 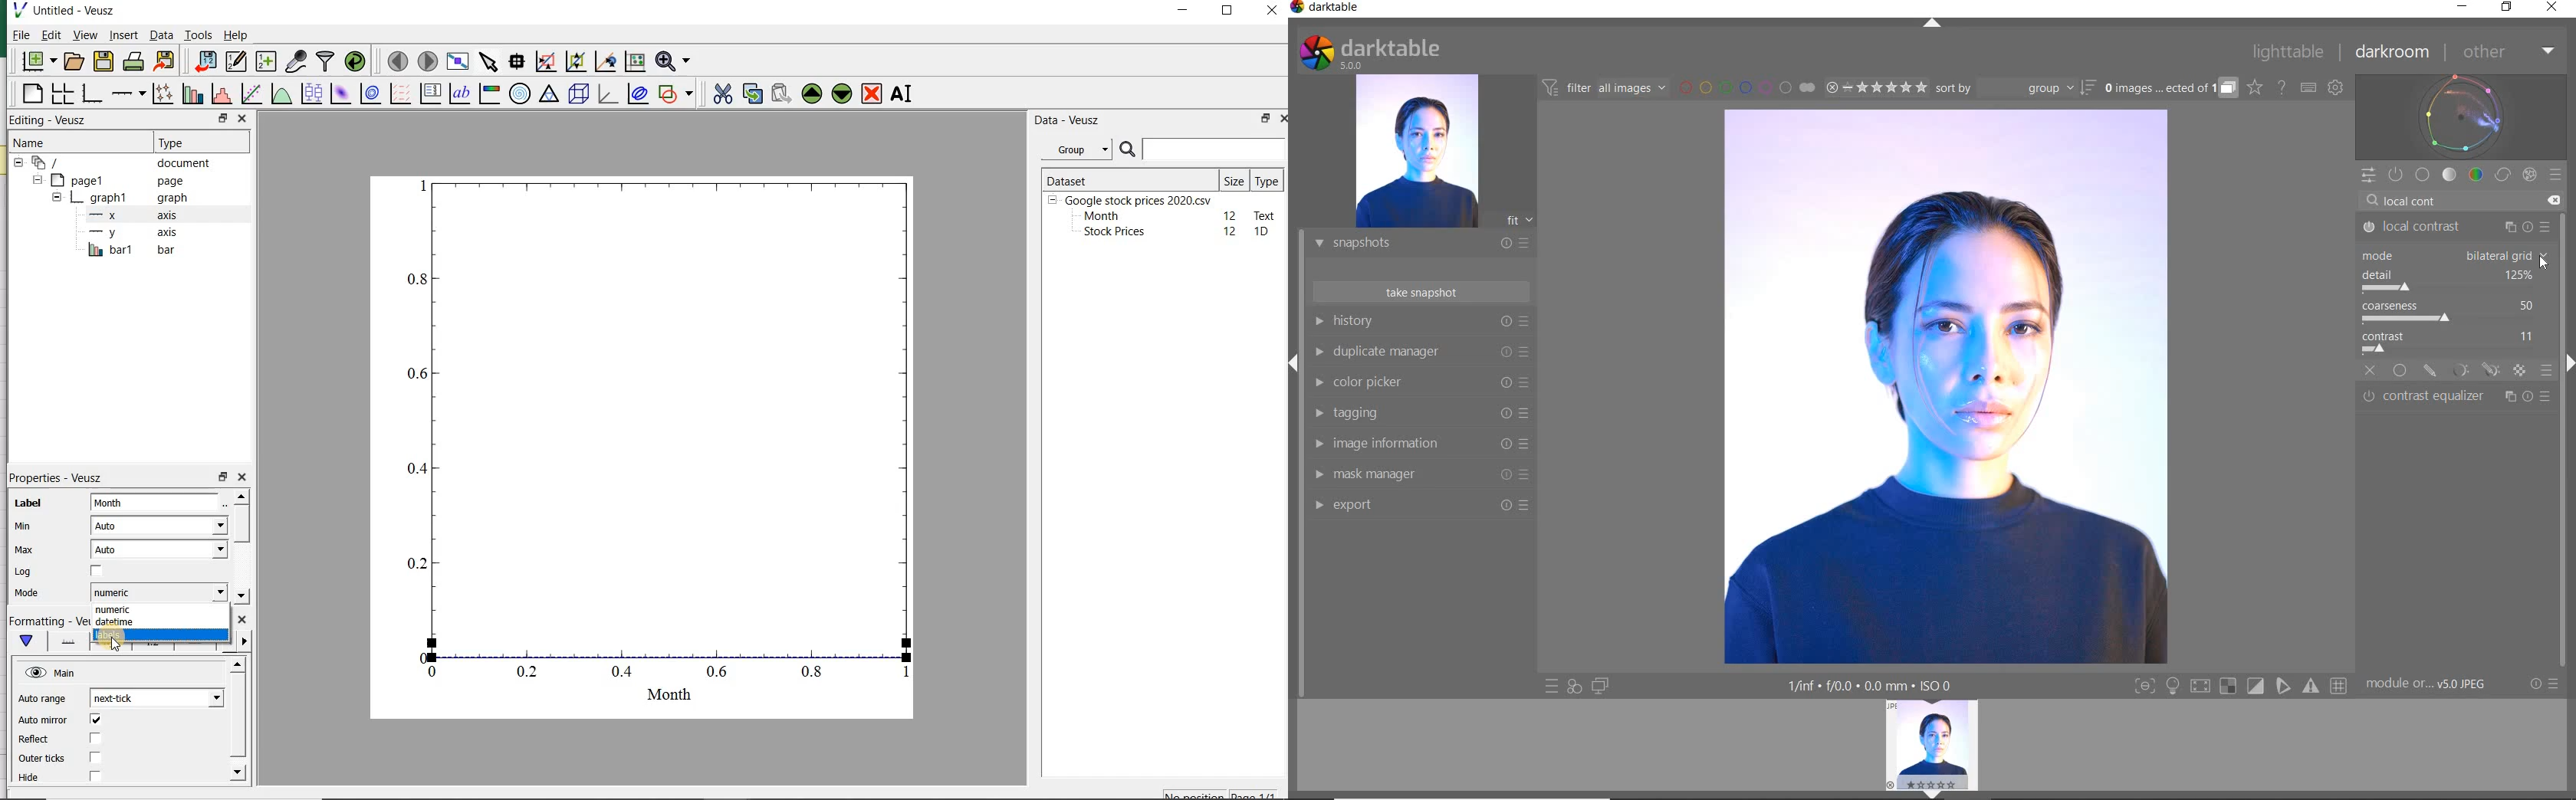 What do you see at coordinates (104, 61) in the screenshot?
I see `save the document` at bounding box center [104, 61].